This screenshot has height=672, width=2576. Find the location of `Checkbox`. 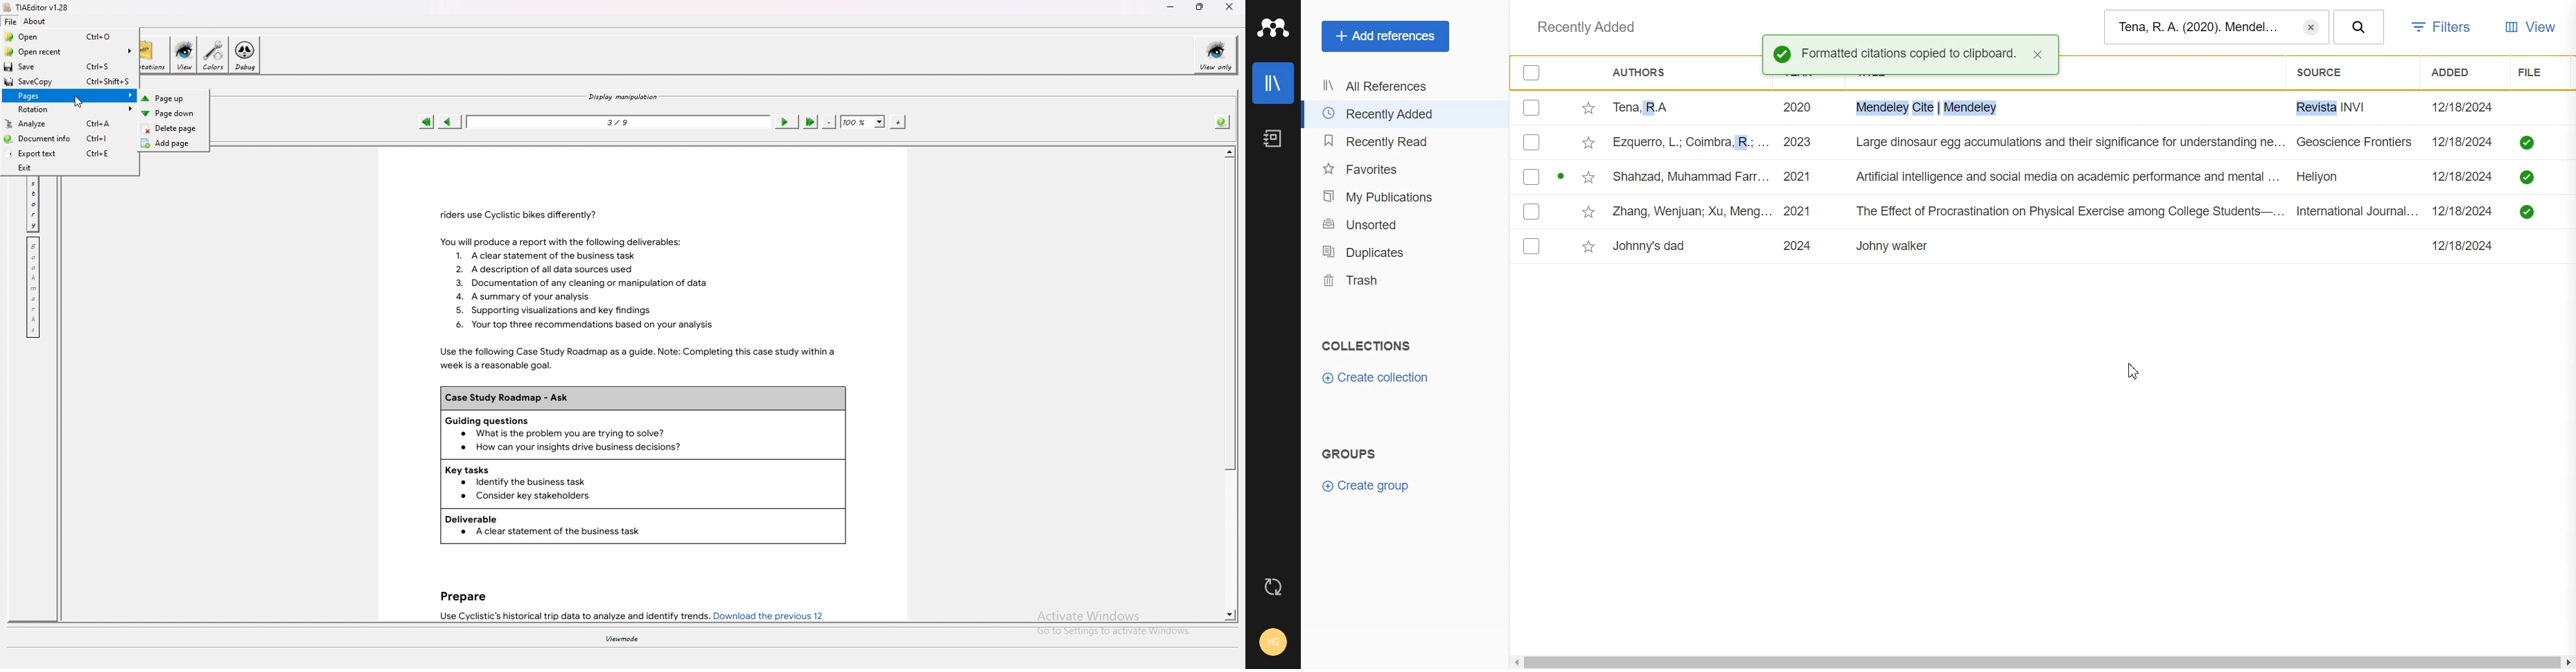

Checkbox is located at coordinates (1531, 178).